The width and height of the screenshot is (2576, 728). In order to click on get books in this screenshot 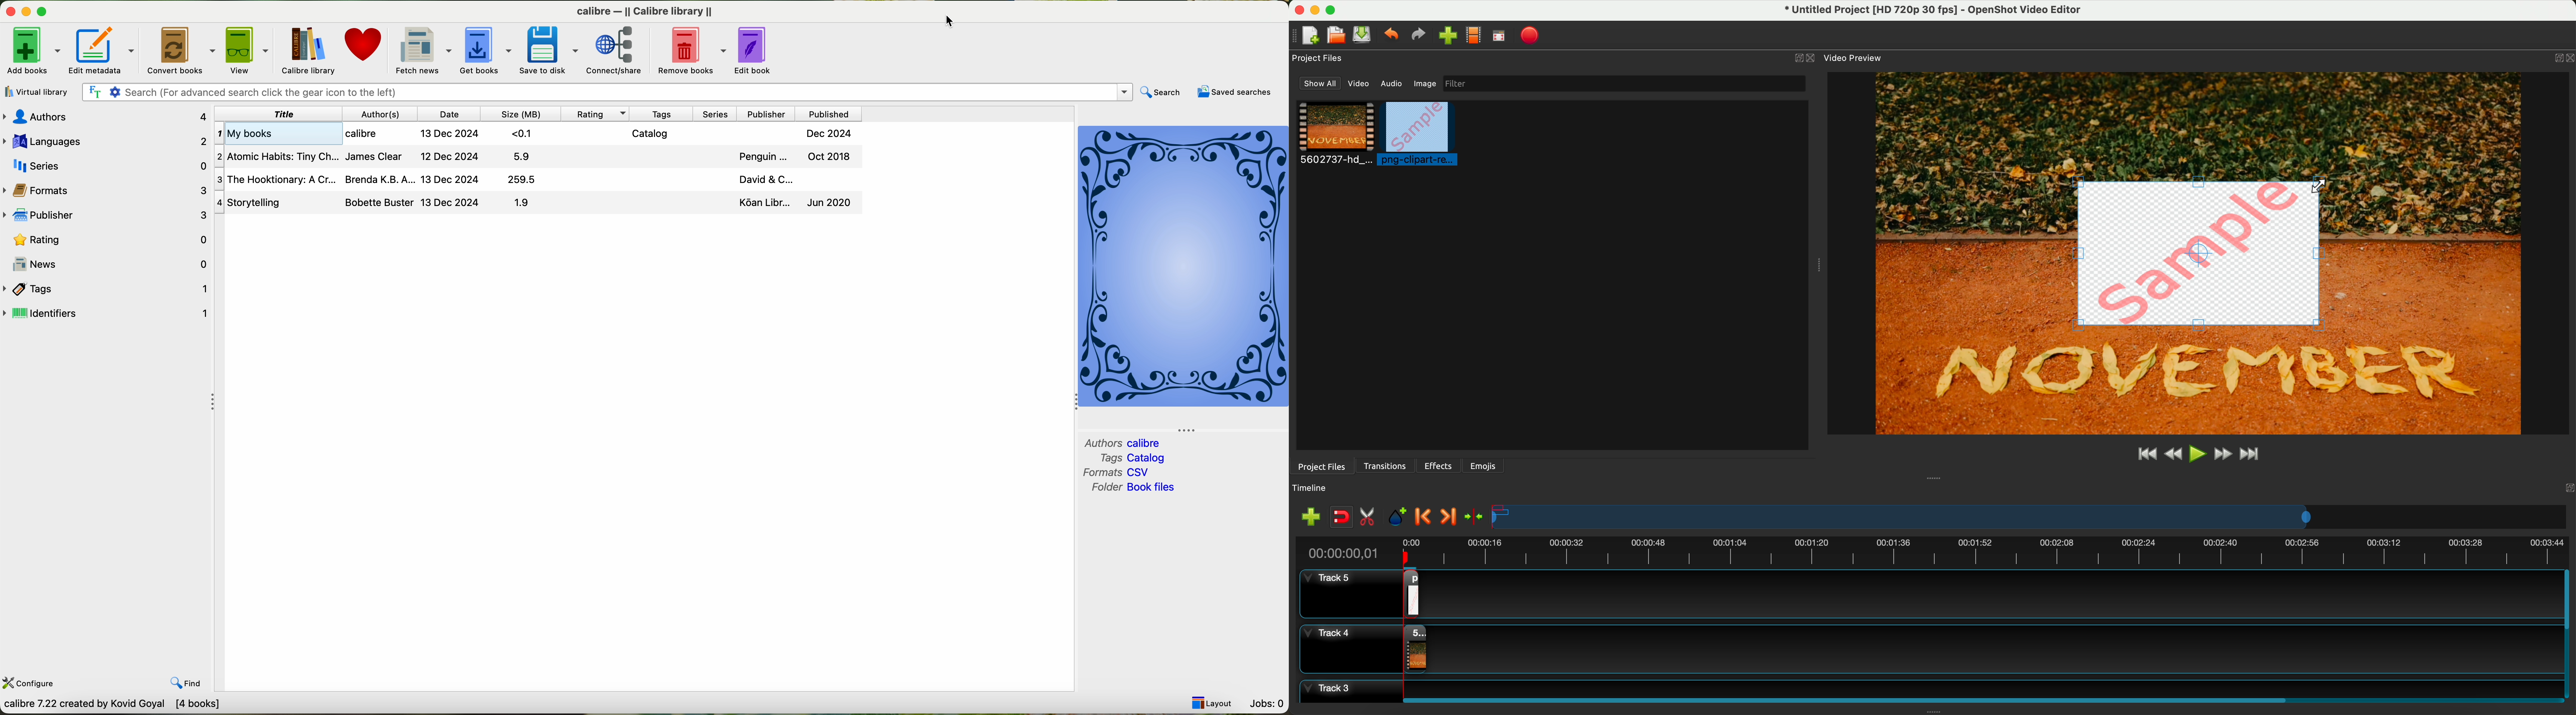, I will do `click(485, 49)`.